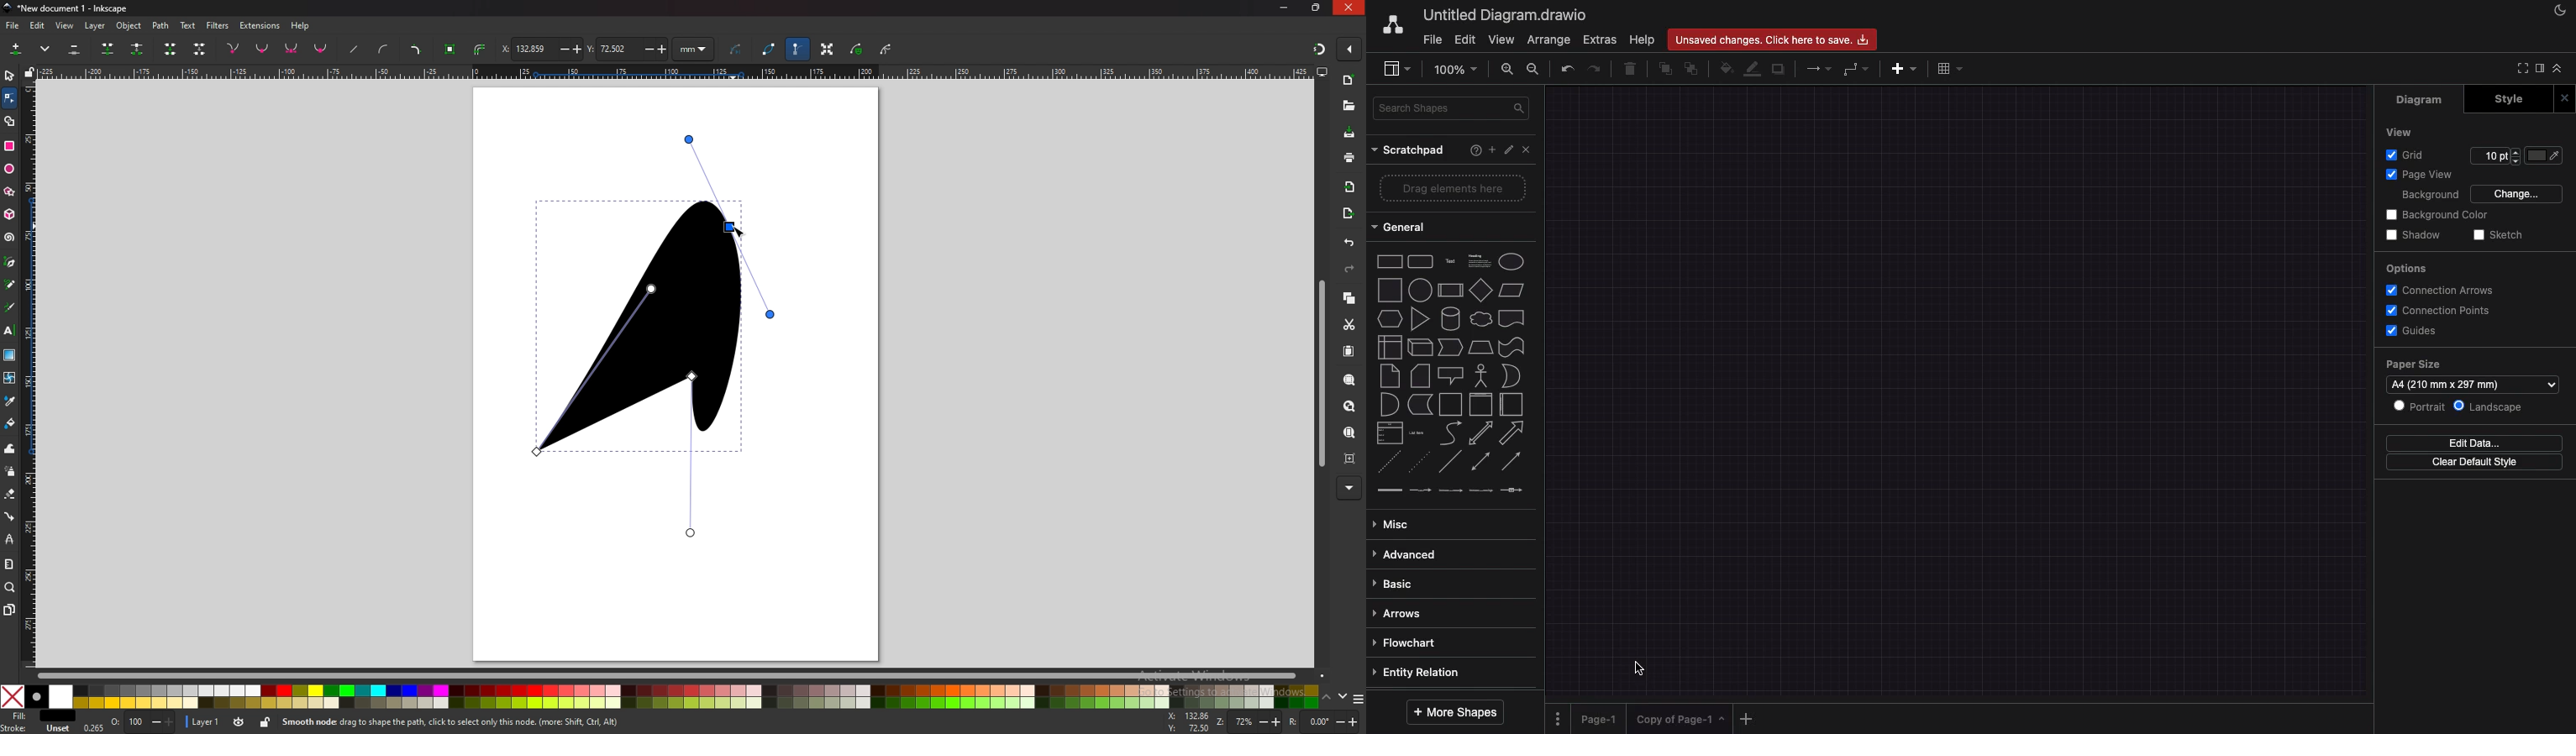 This screenshot has height=756, width=2576. I want to click on object to path, so click(452, 50).